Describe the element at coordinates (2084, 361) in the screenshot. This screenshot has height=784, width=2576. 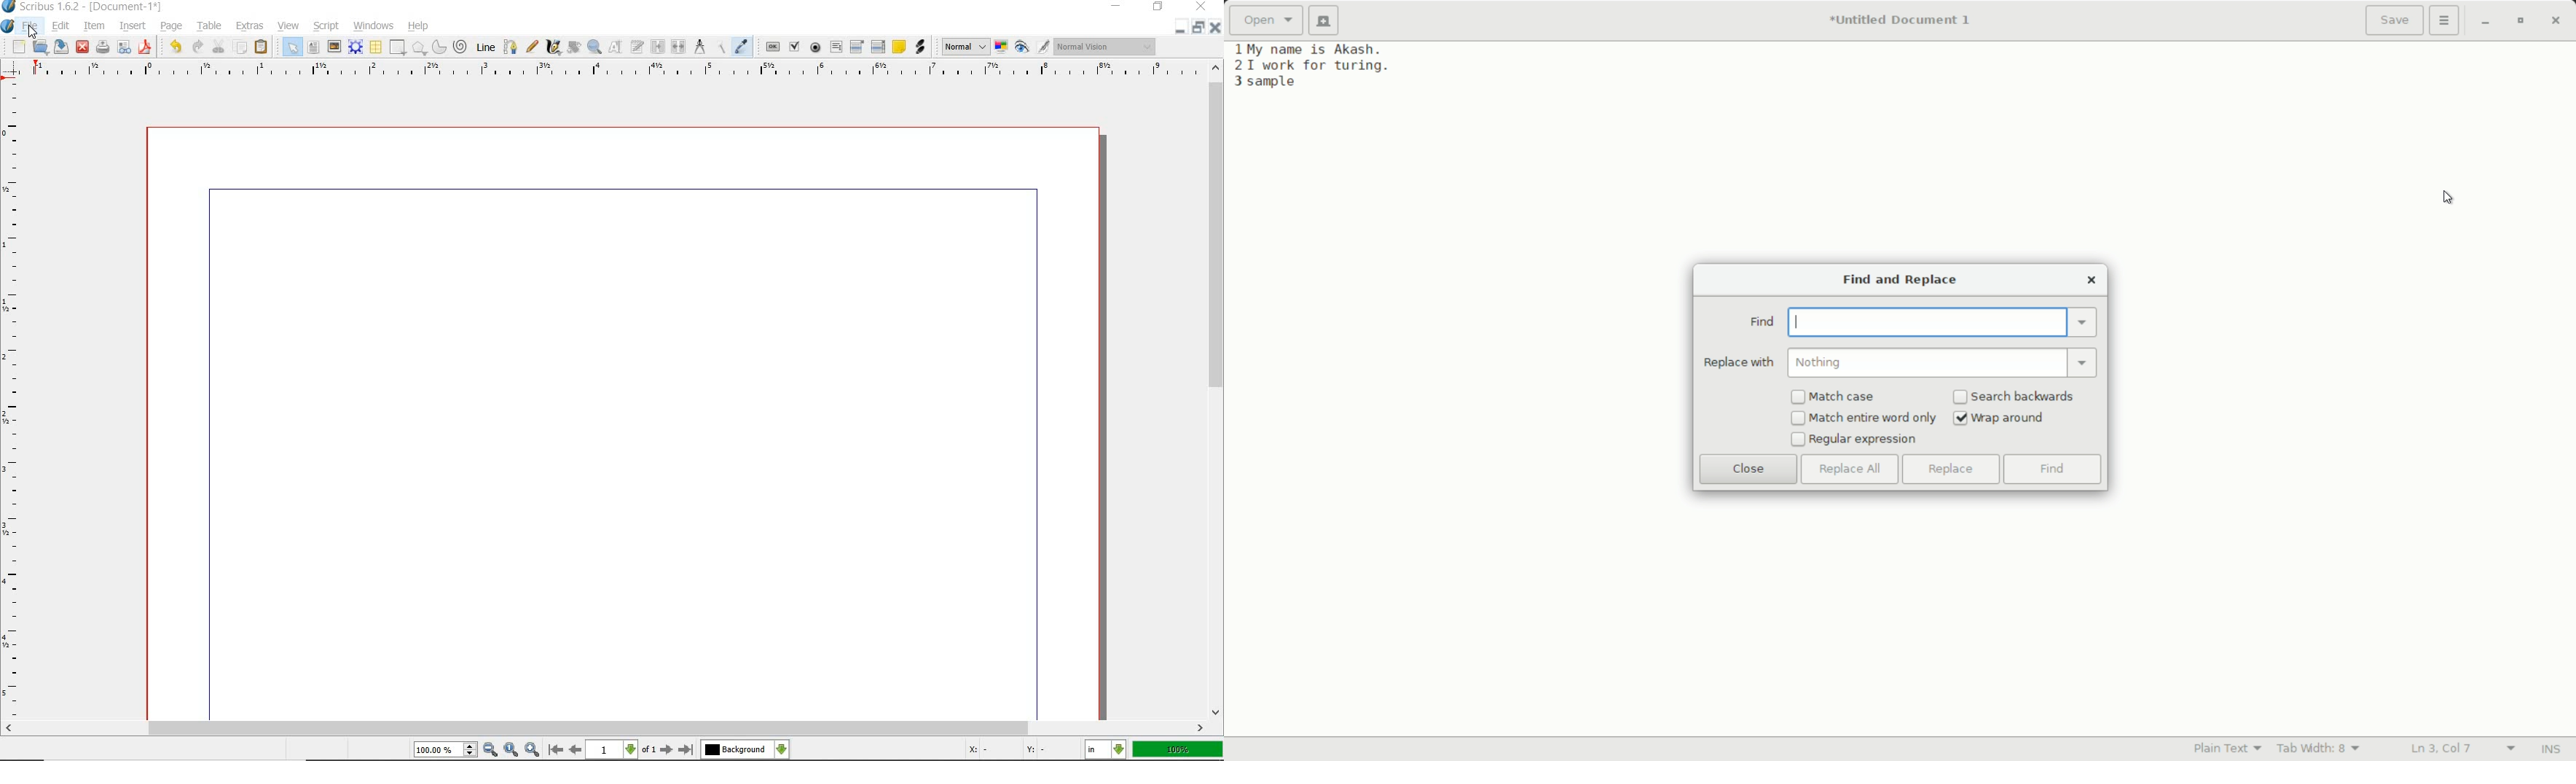
I see `dropdown` at that location.